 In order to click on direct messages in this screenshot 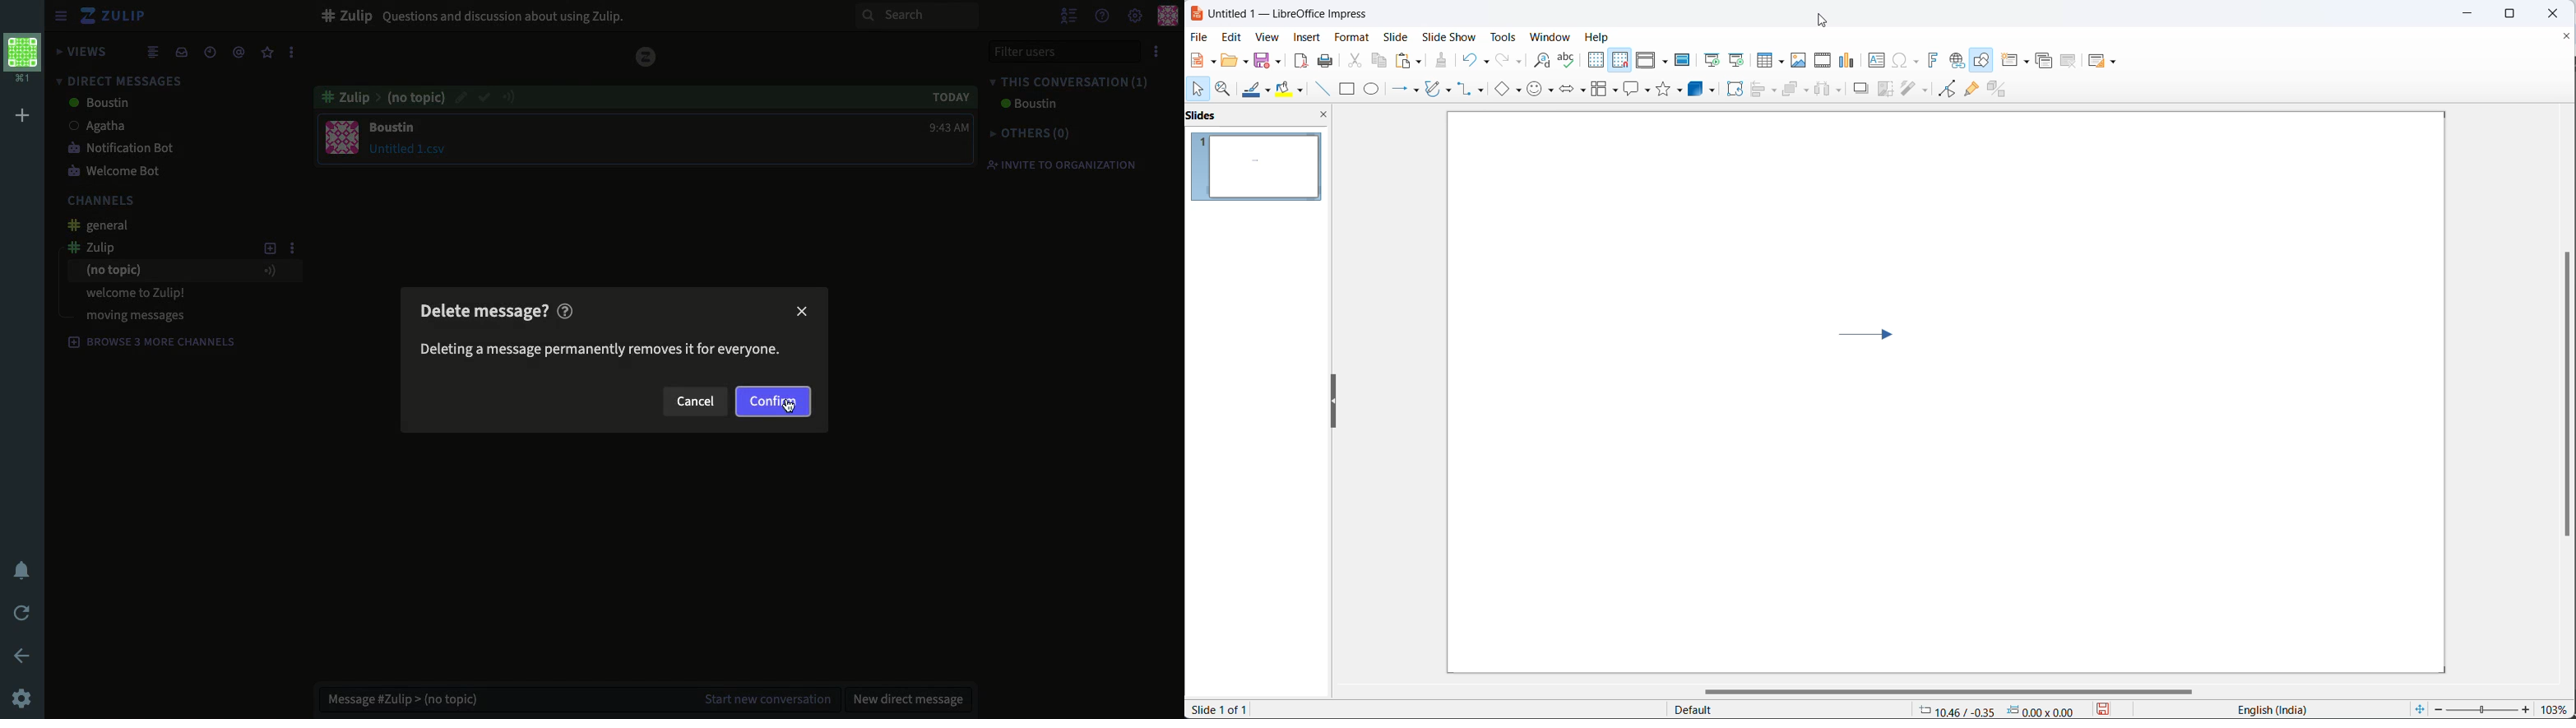, I will do `click(118, 81)`.